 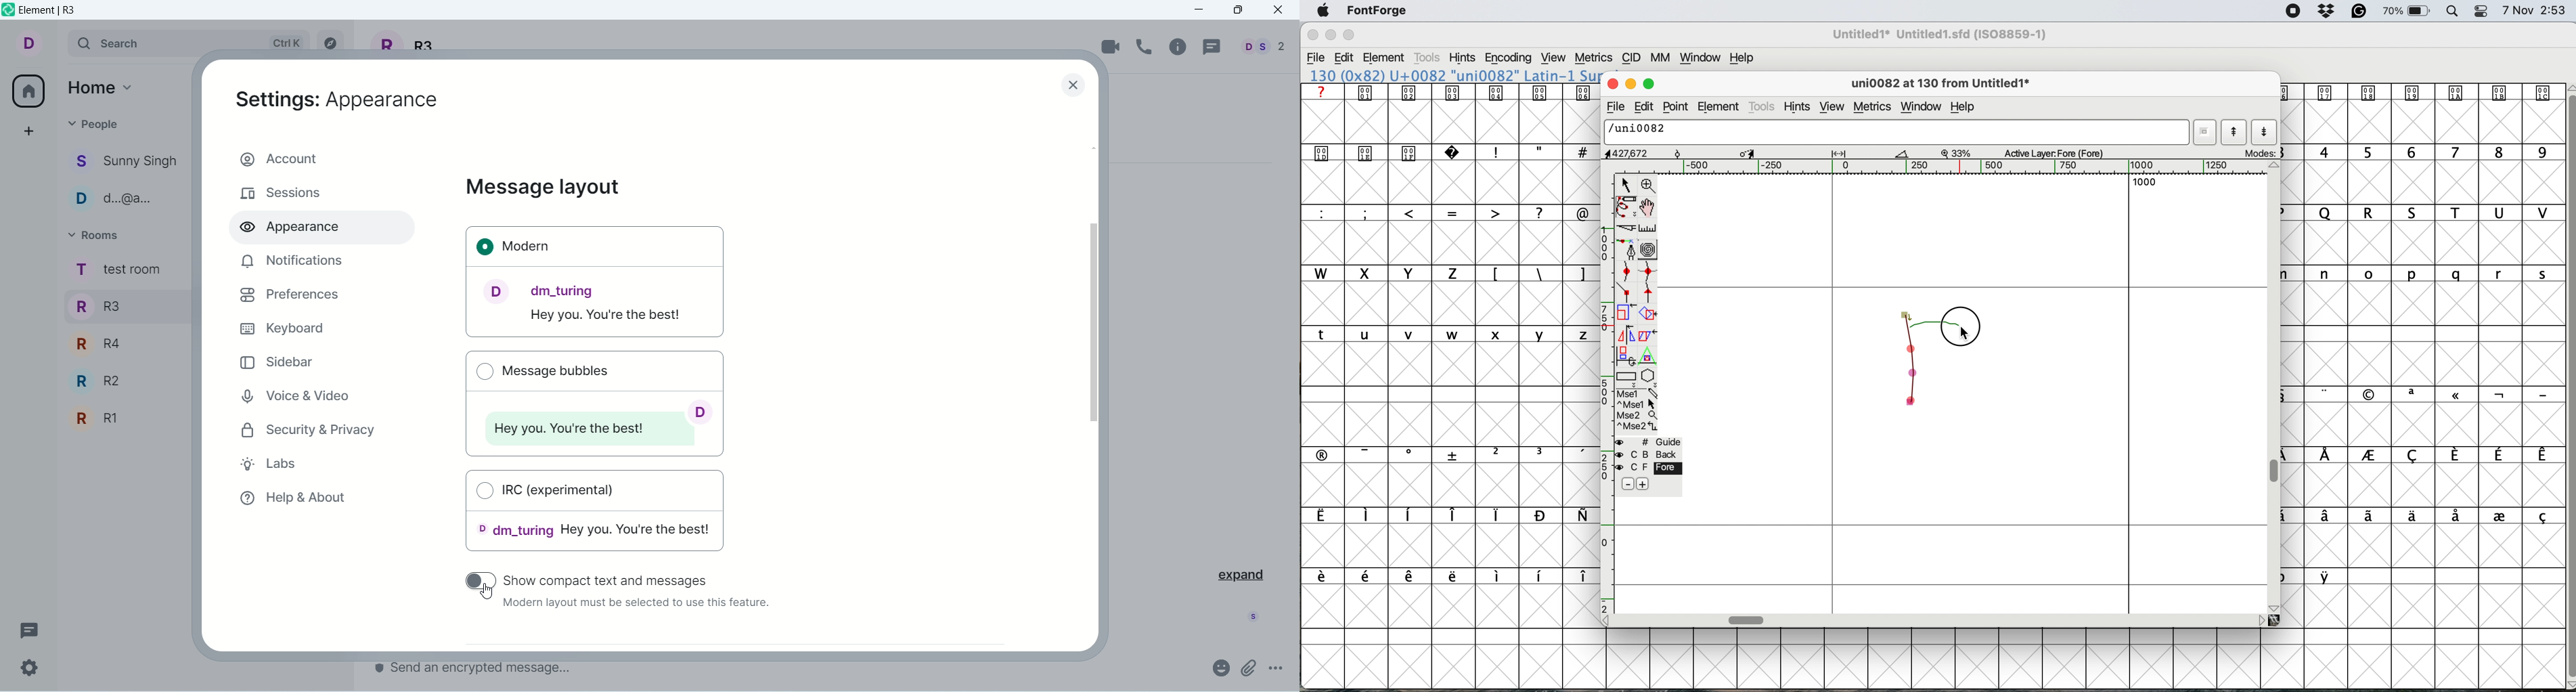 I want to click on help & about, so click(x=292, y=501).